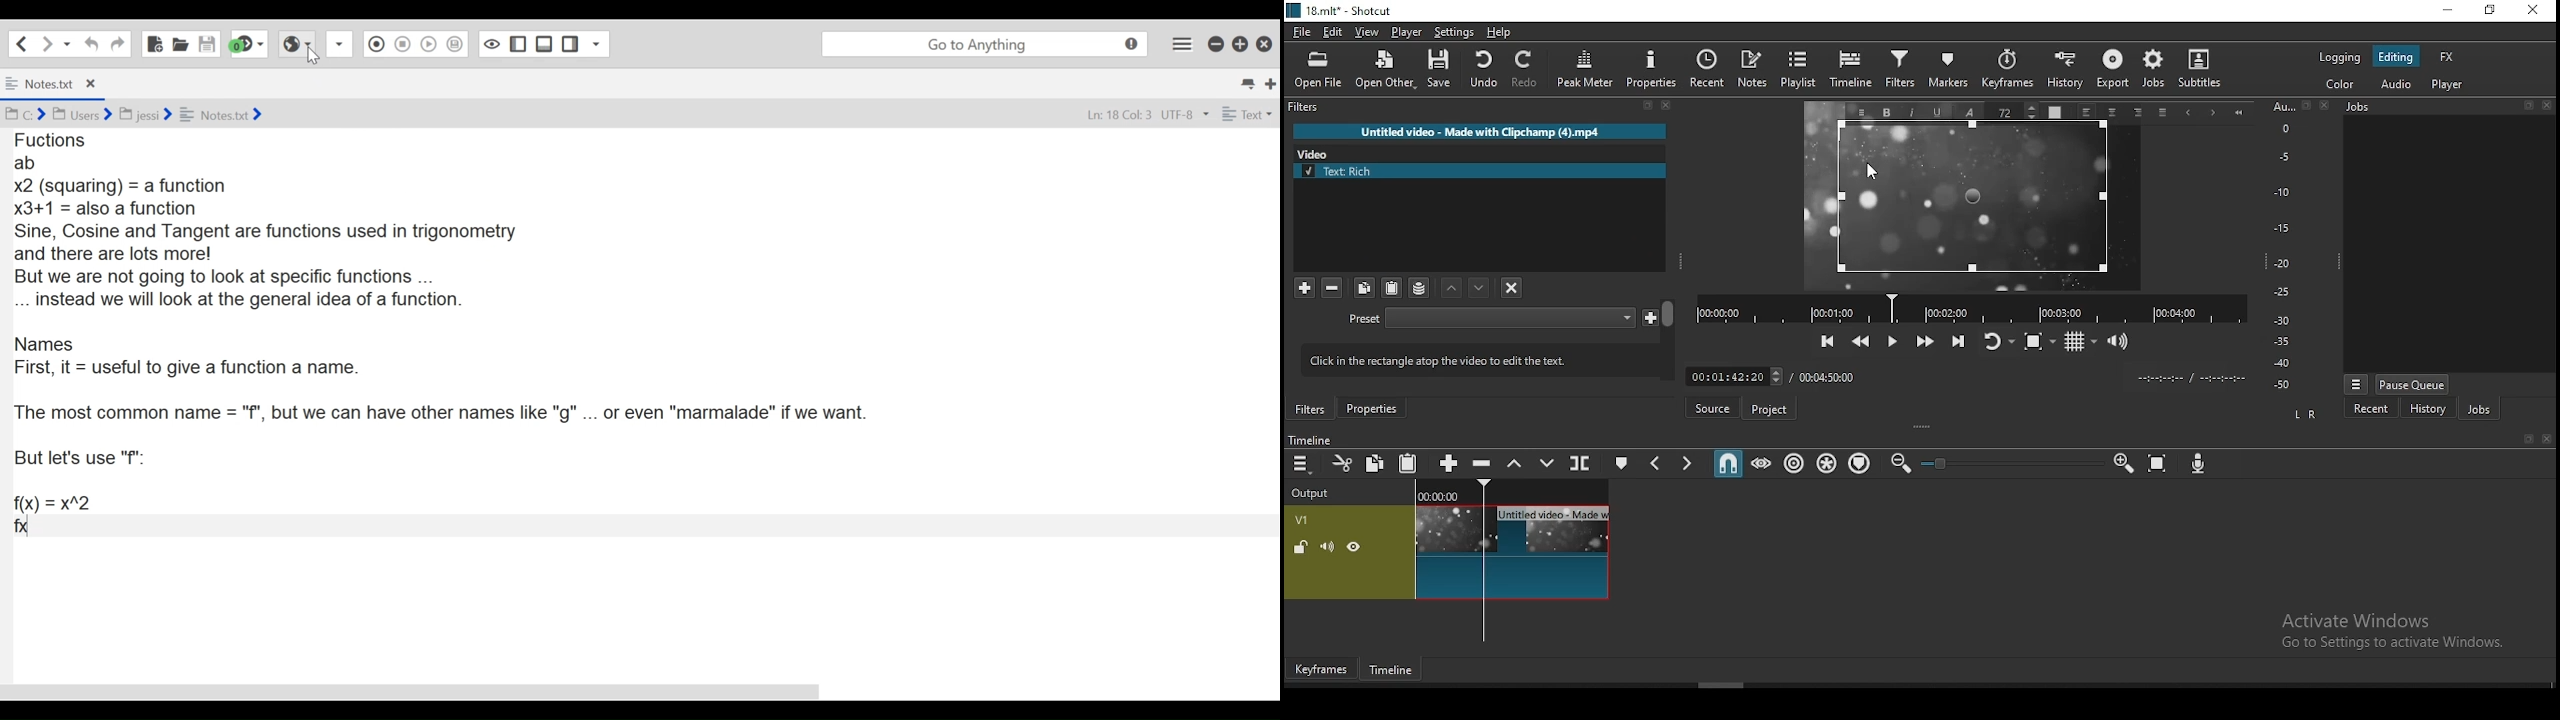 The image size is (2576, 728). What do you see at coordinates (2239, 113) in the screenshot?
I see `Start` at bounding box center [2239, 113].